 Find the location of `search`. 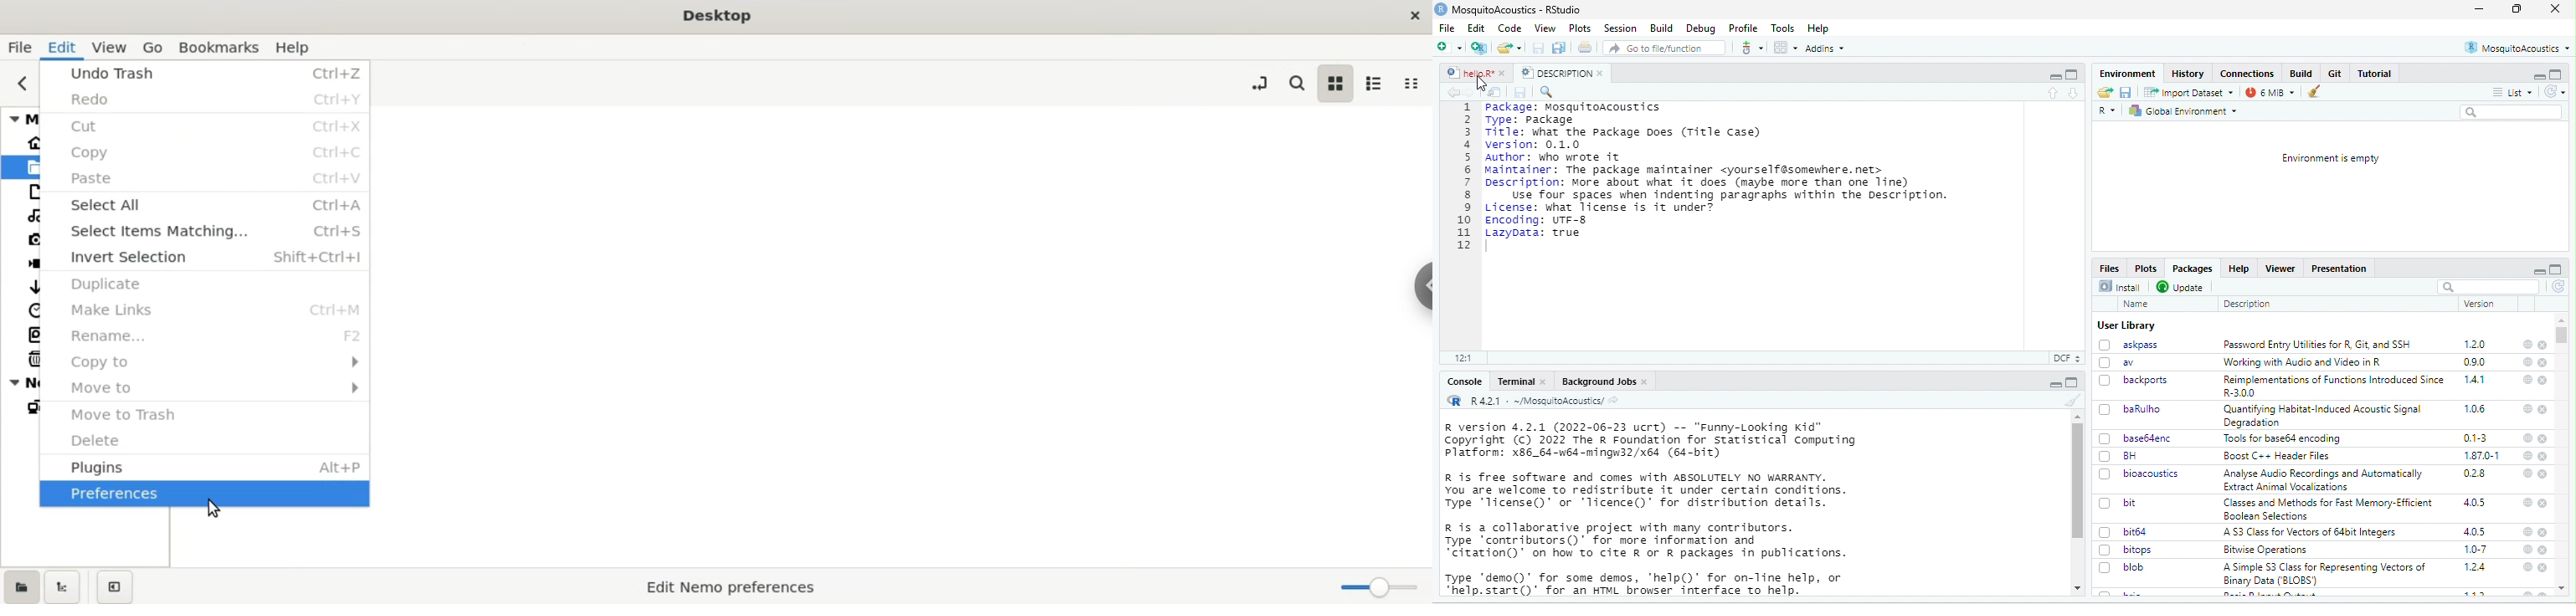

search is located at coordinates (1297, 84).